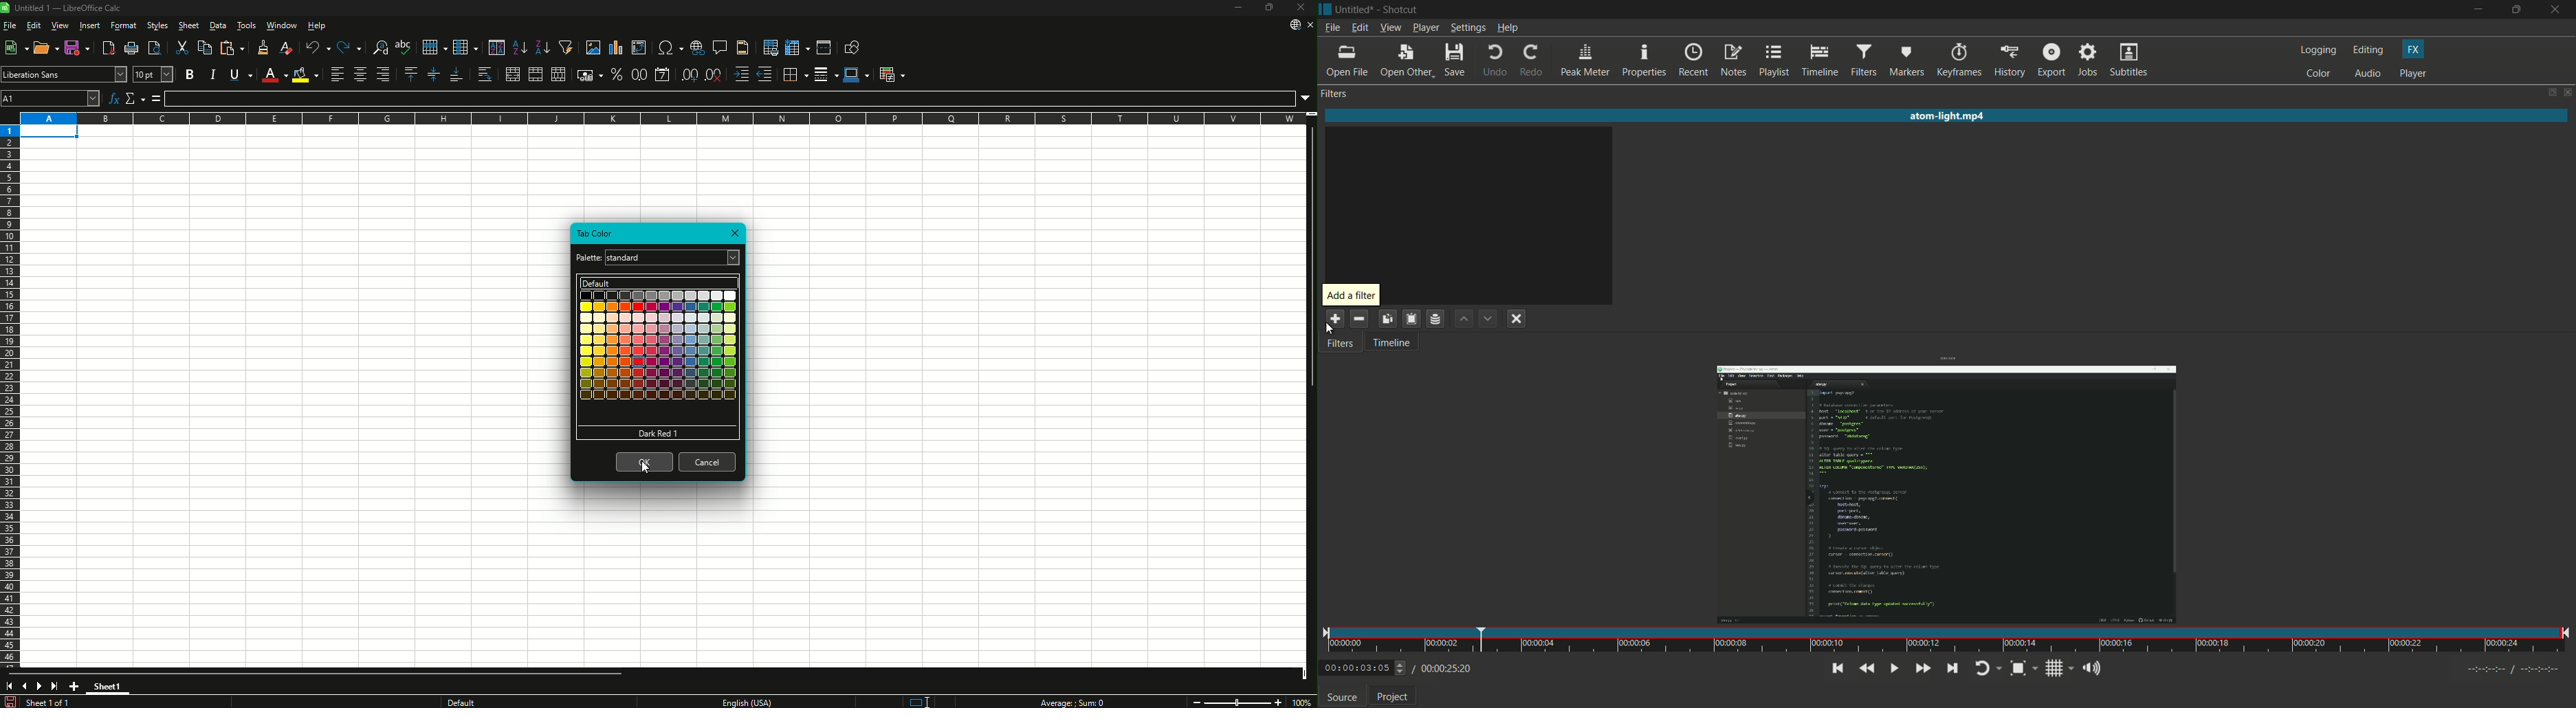 The height and width of the screenshot is (728, 2576). I want to click on Data, so click(217, 25).